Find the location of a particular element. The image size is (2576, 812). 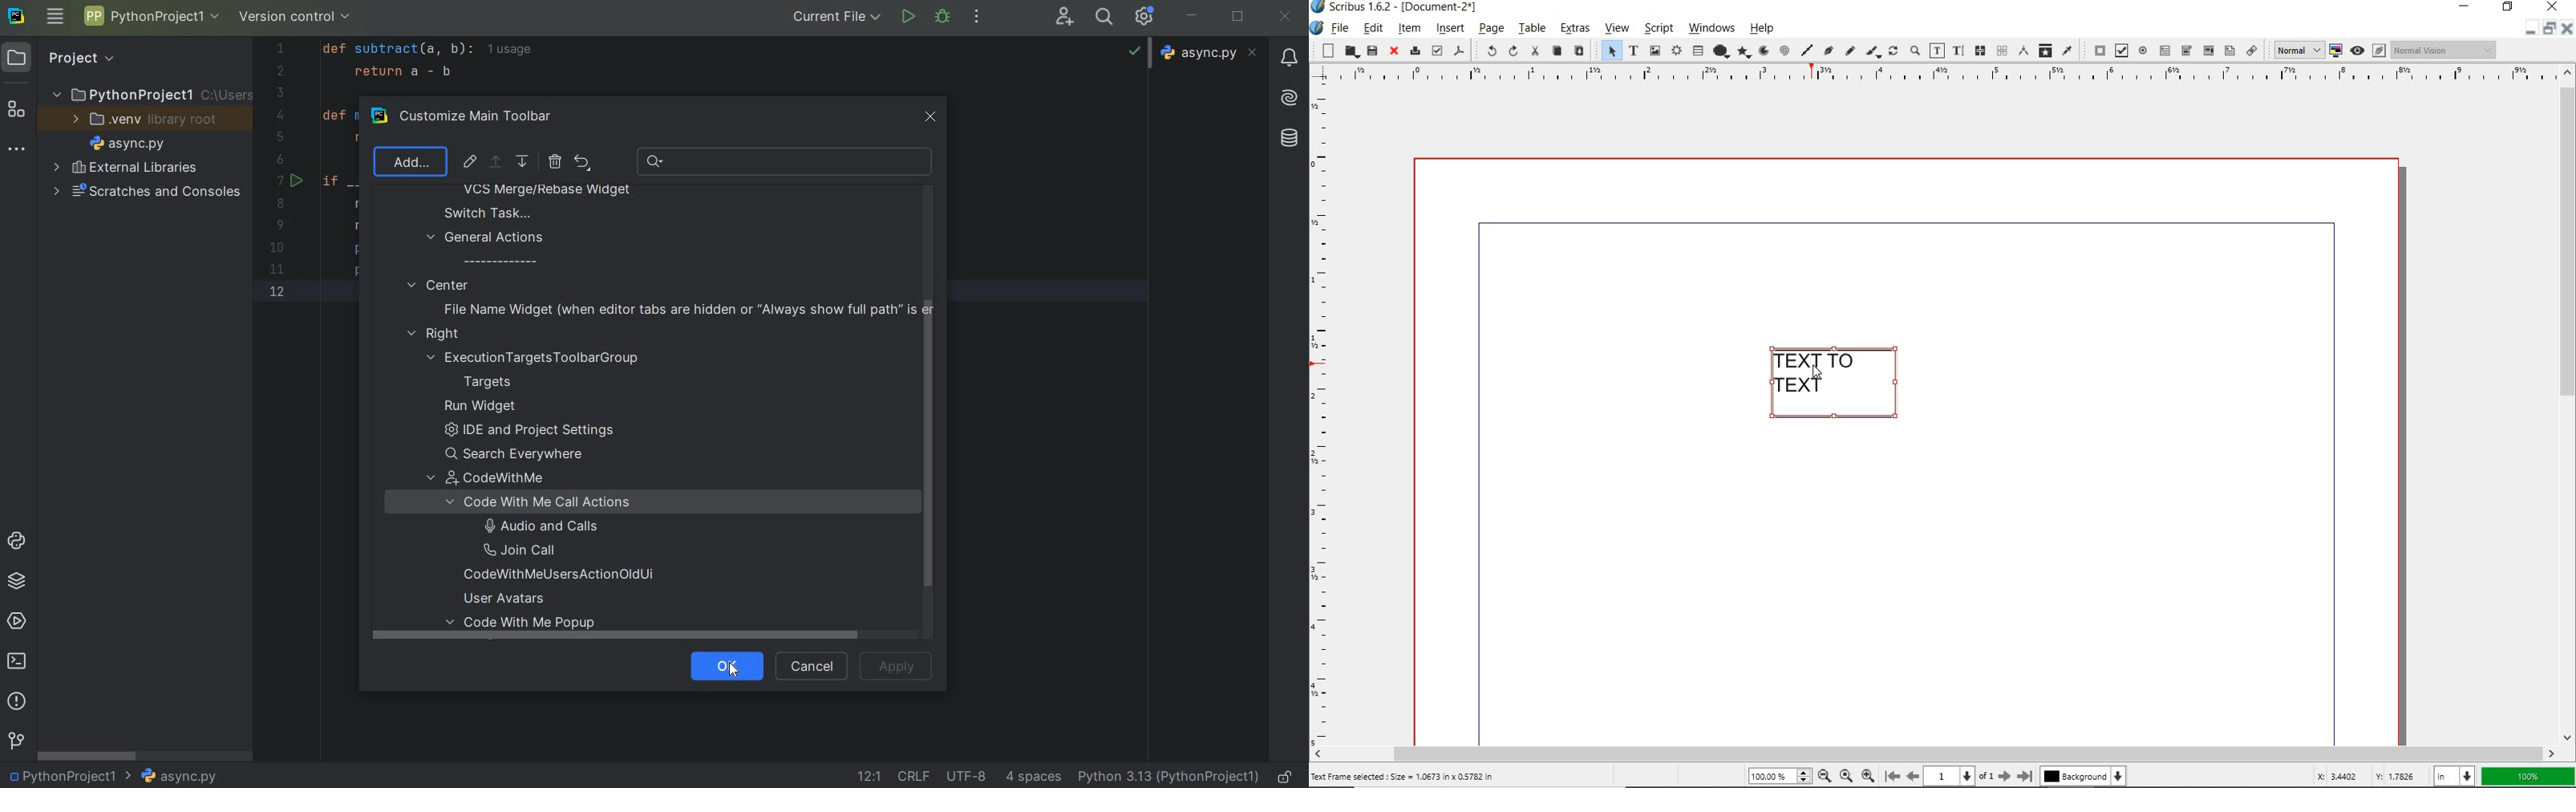

TEXT FRAME SELECTED is located at coordinates (1835, 385).